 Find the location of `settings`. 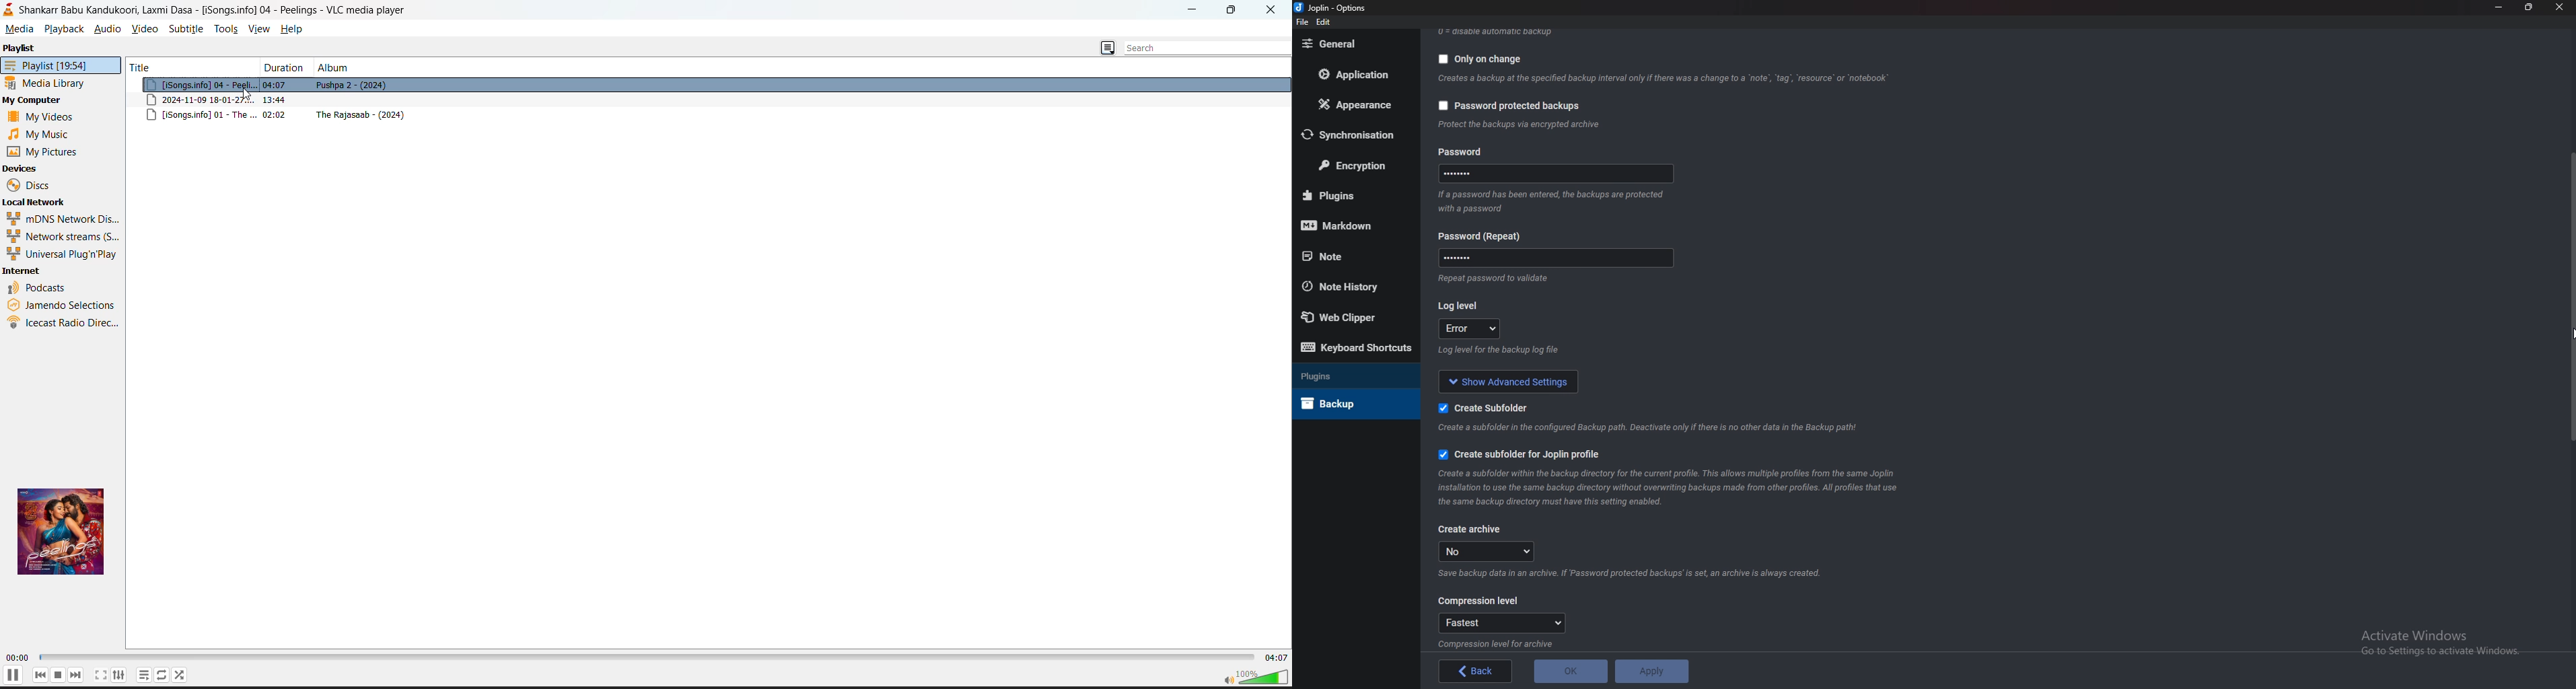

settings is located at coordinates (120, 676).